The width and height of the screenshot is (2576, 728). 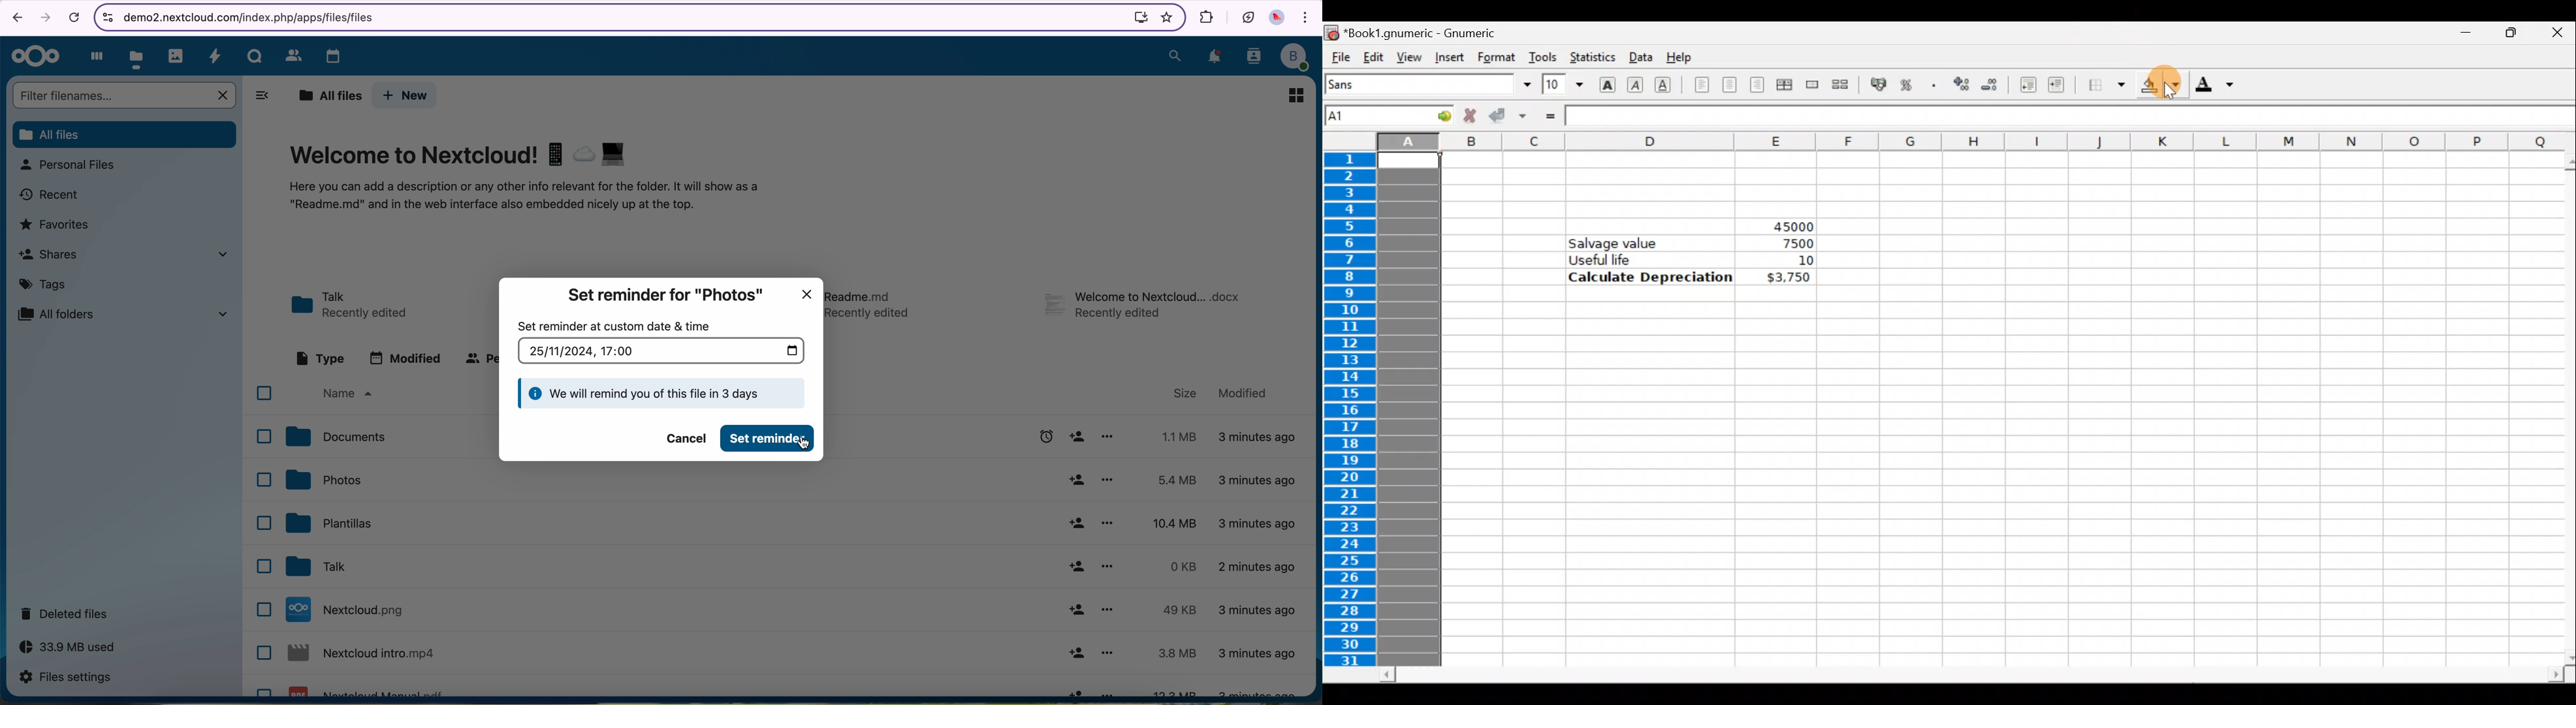 What do you see at coordinates (1258, 570) in the screenshot?
I see `2 minutes ago` at bounding box center [1258, 570].